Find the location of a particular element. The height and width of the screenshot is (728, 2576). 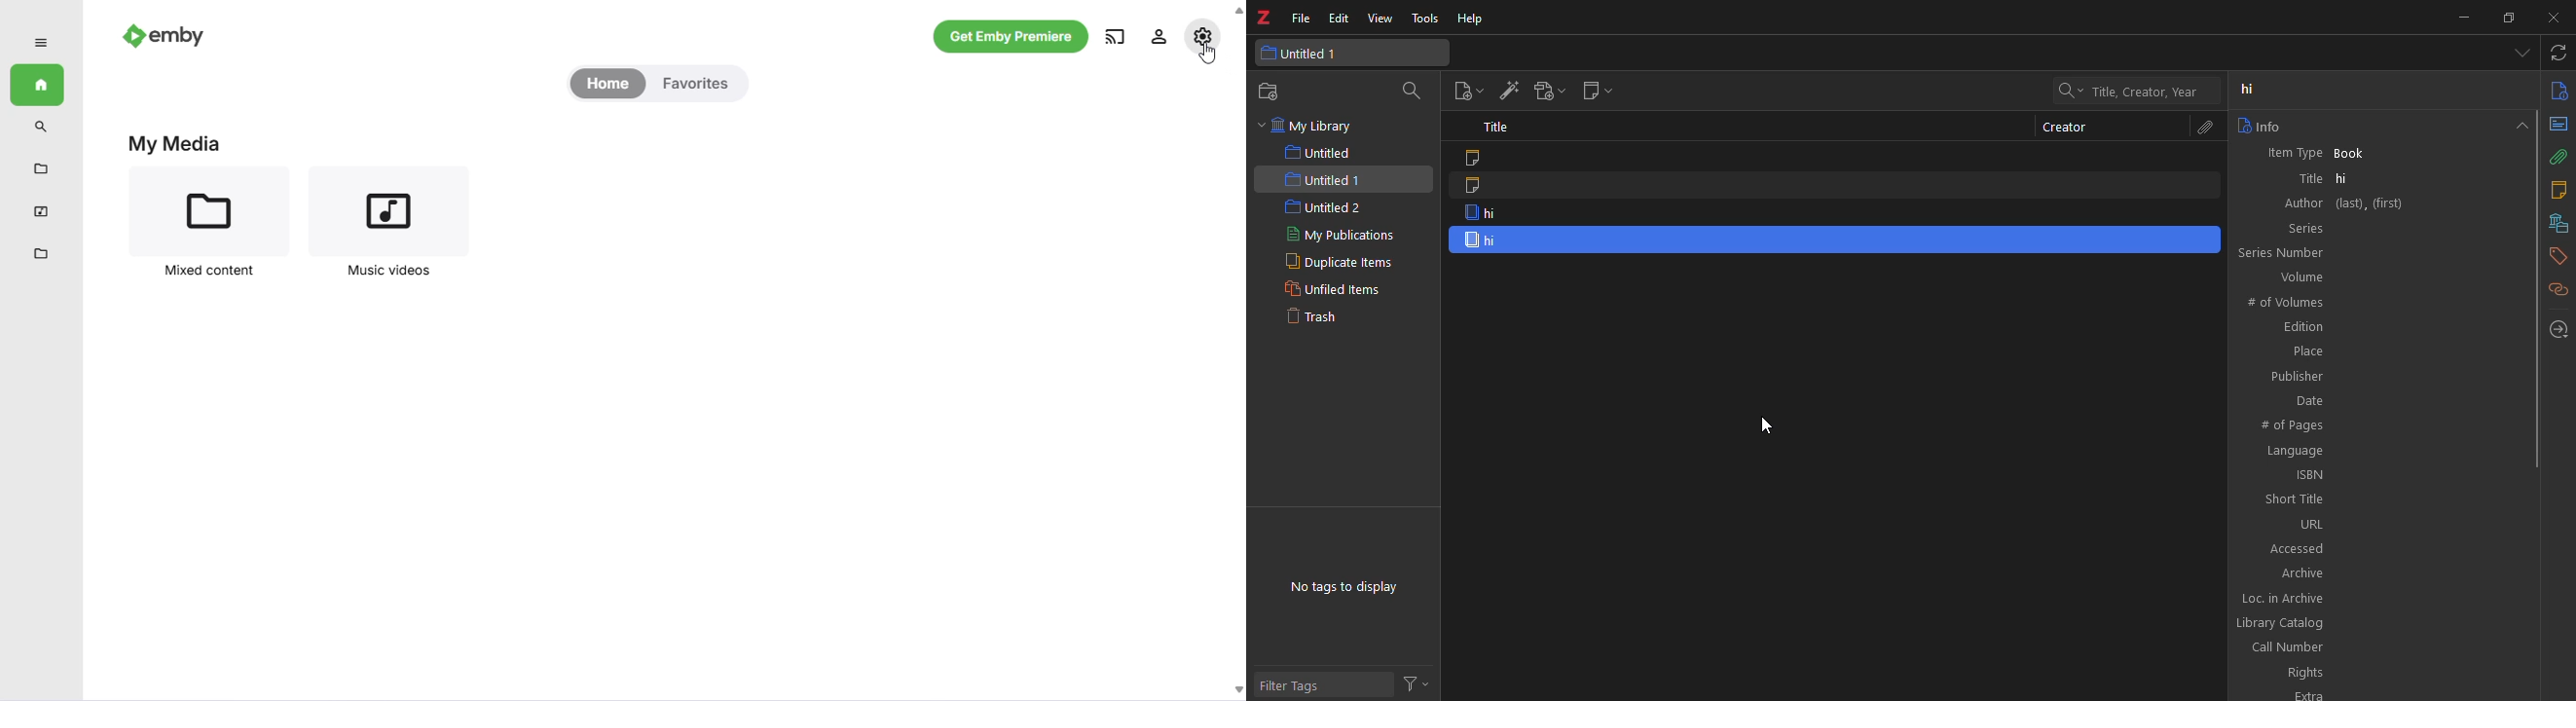

title is located at coordinates (2306, 176).